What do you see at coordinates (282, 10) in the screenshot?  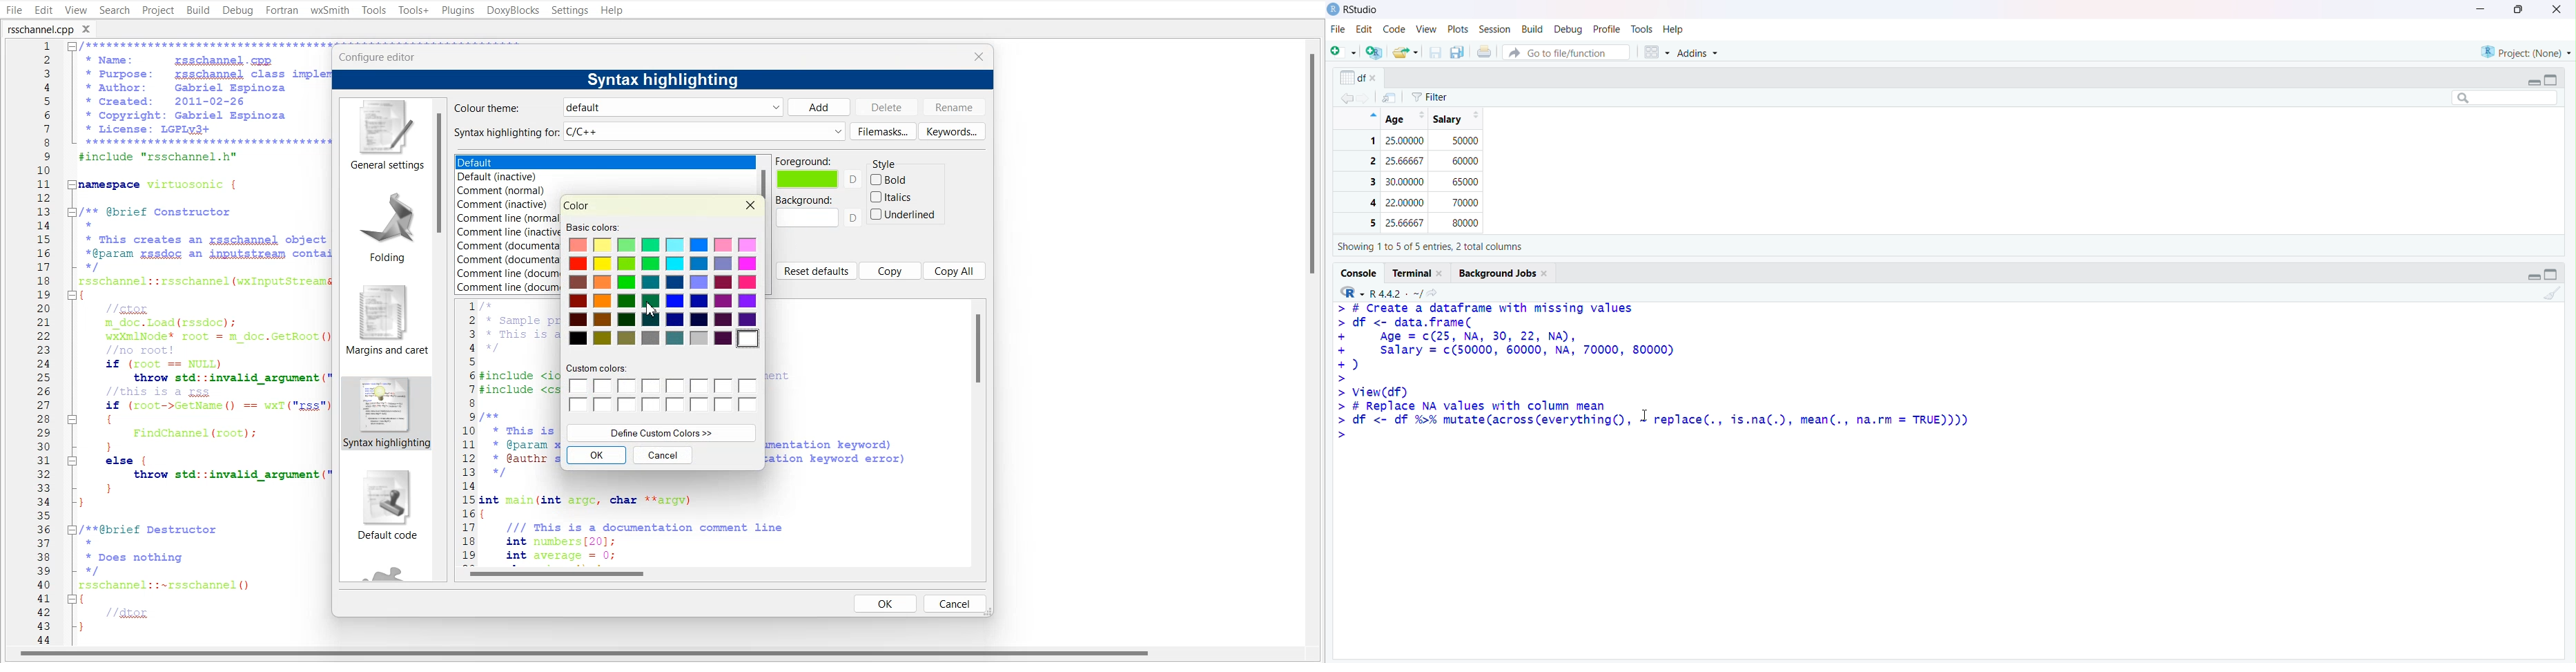 I see `Fortran` at bounding box center [282, 10].